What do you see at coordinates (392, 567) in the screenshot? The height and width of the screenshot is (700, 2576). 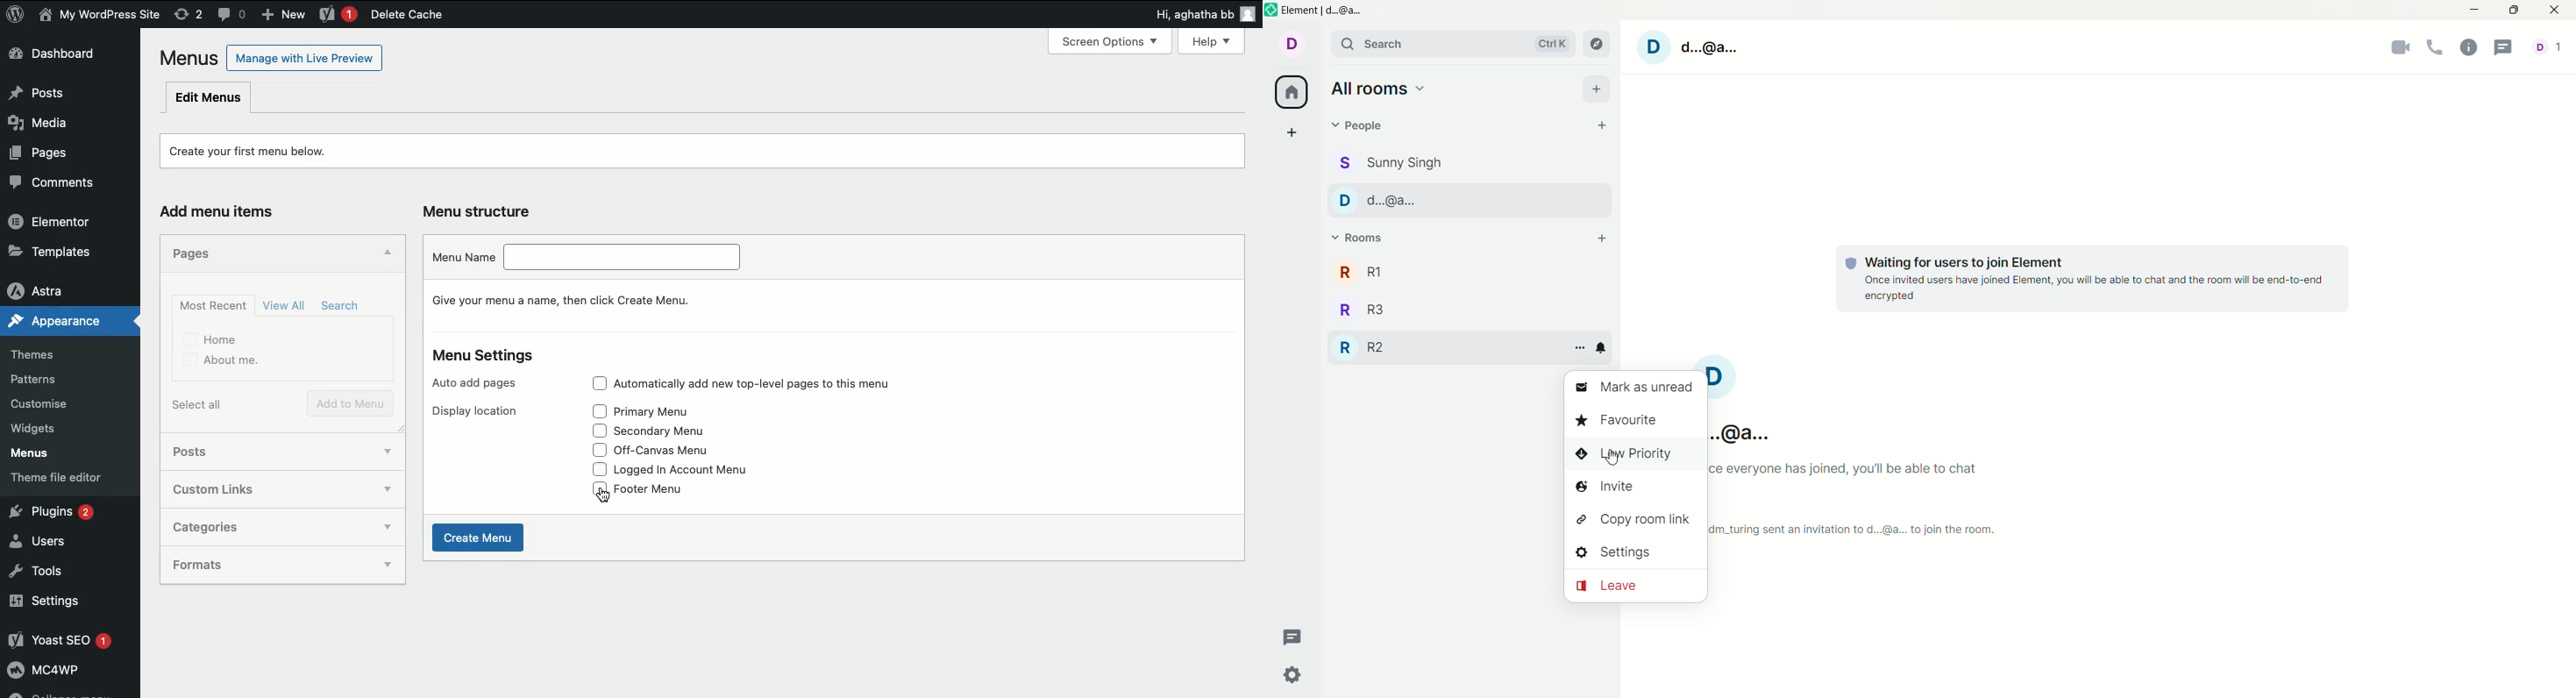 I see `Check box` at bounding box center [392, 567].